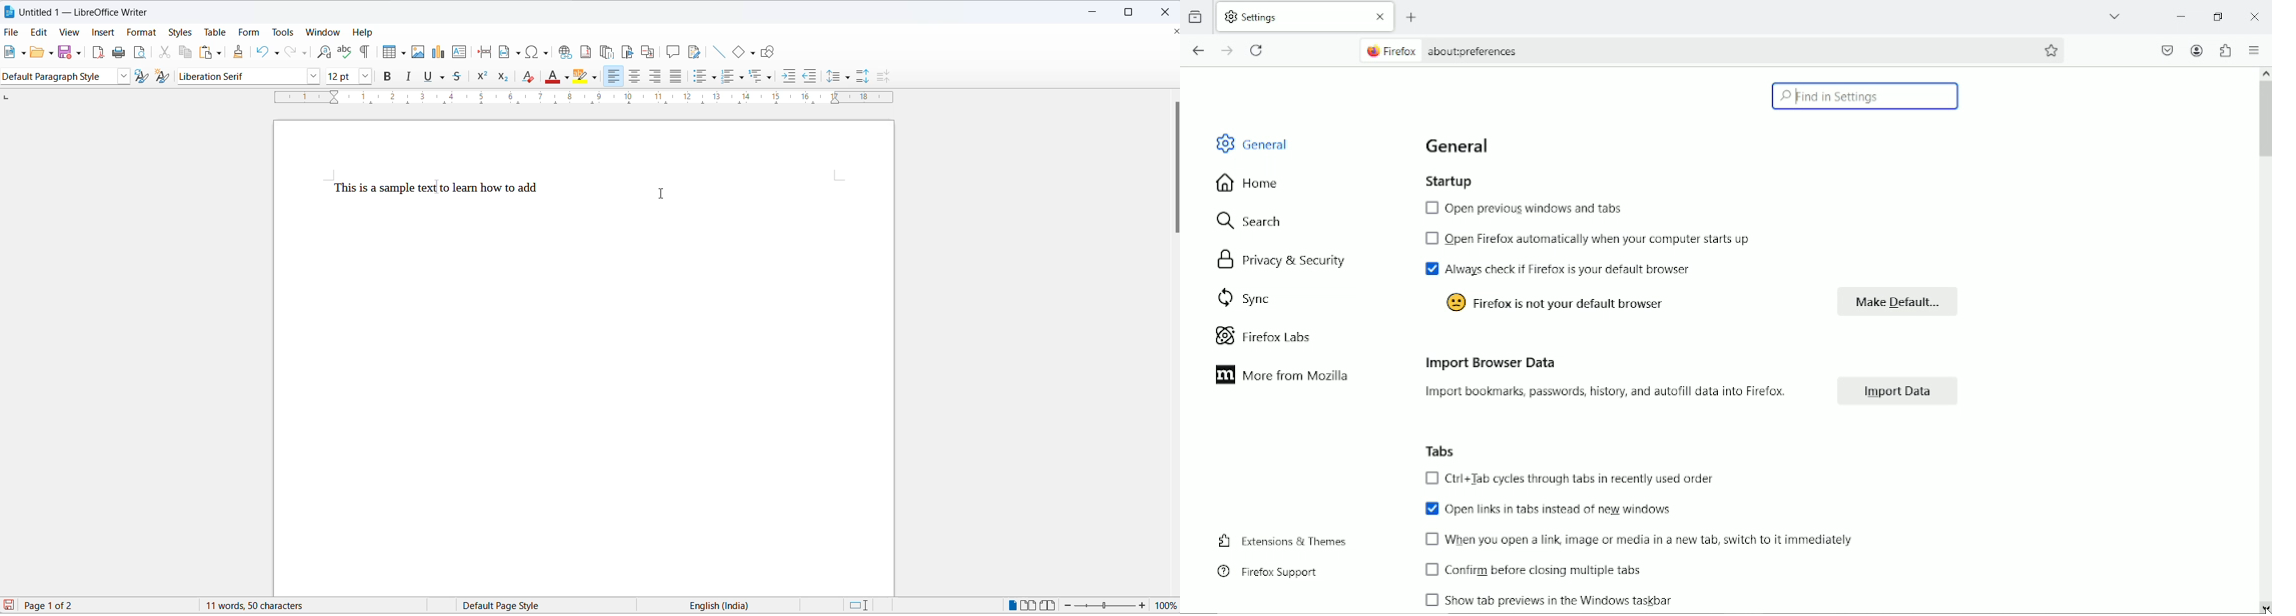 The image size is (2296, 616). What do you see at coordinates (2265, 341) in the screenshot?
I see `vertical scroll bar` at bounding box center [2265, 341].